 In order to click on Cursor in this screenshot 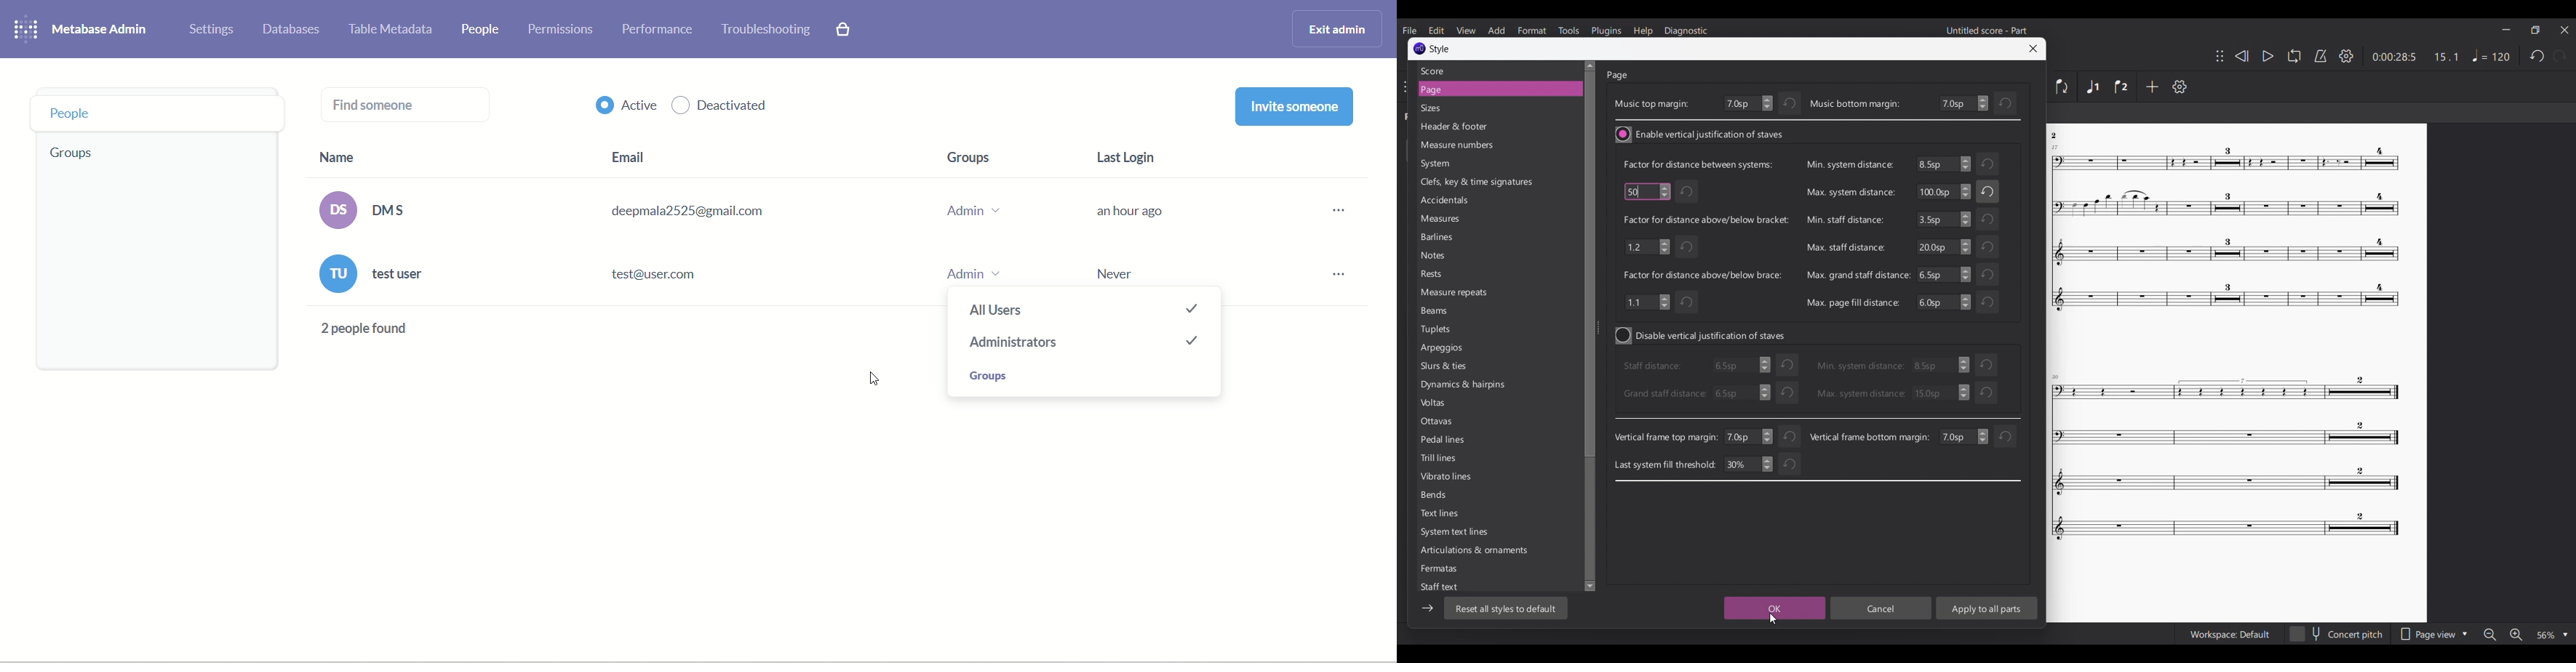, I will do `click(1773, 618)`.